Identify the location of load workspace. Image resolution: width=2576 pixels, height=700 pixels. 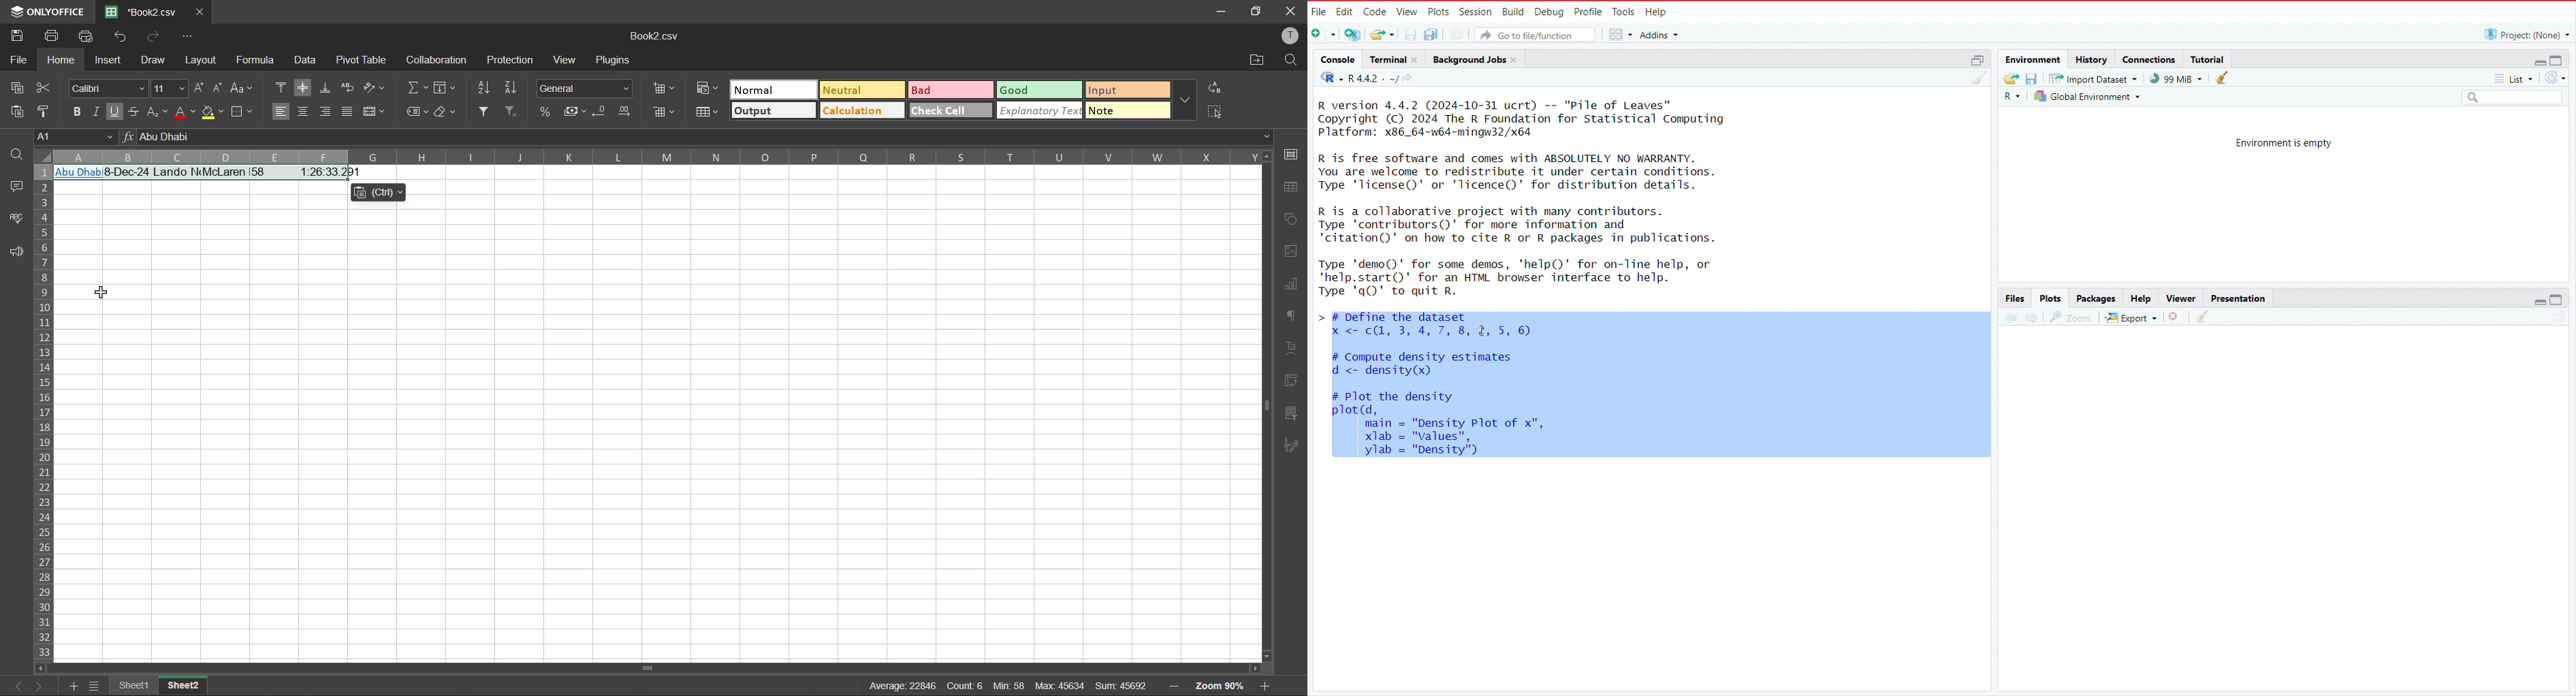
(2009, 79).